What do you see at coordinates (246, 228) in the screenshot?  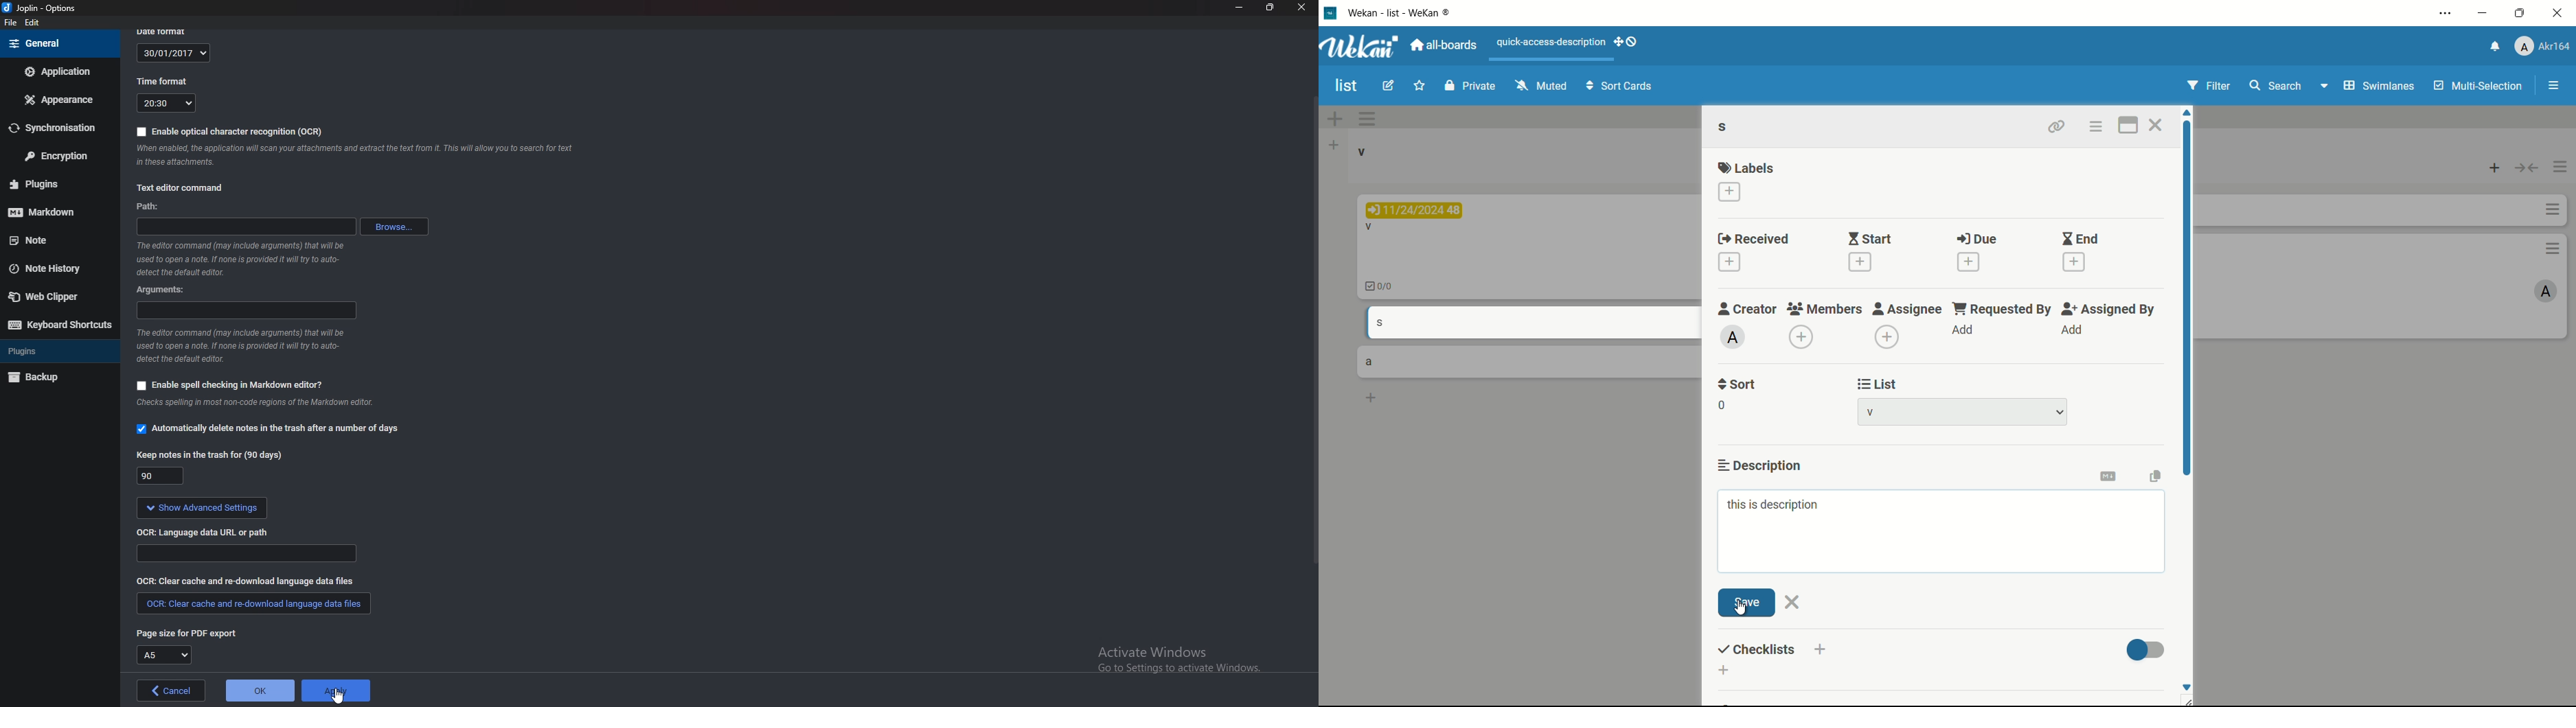 I see `path` at bounding box center [246, 228].